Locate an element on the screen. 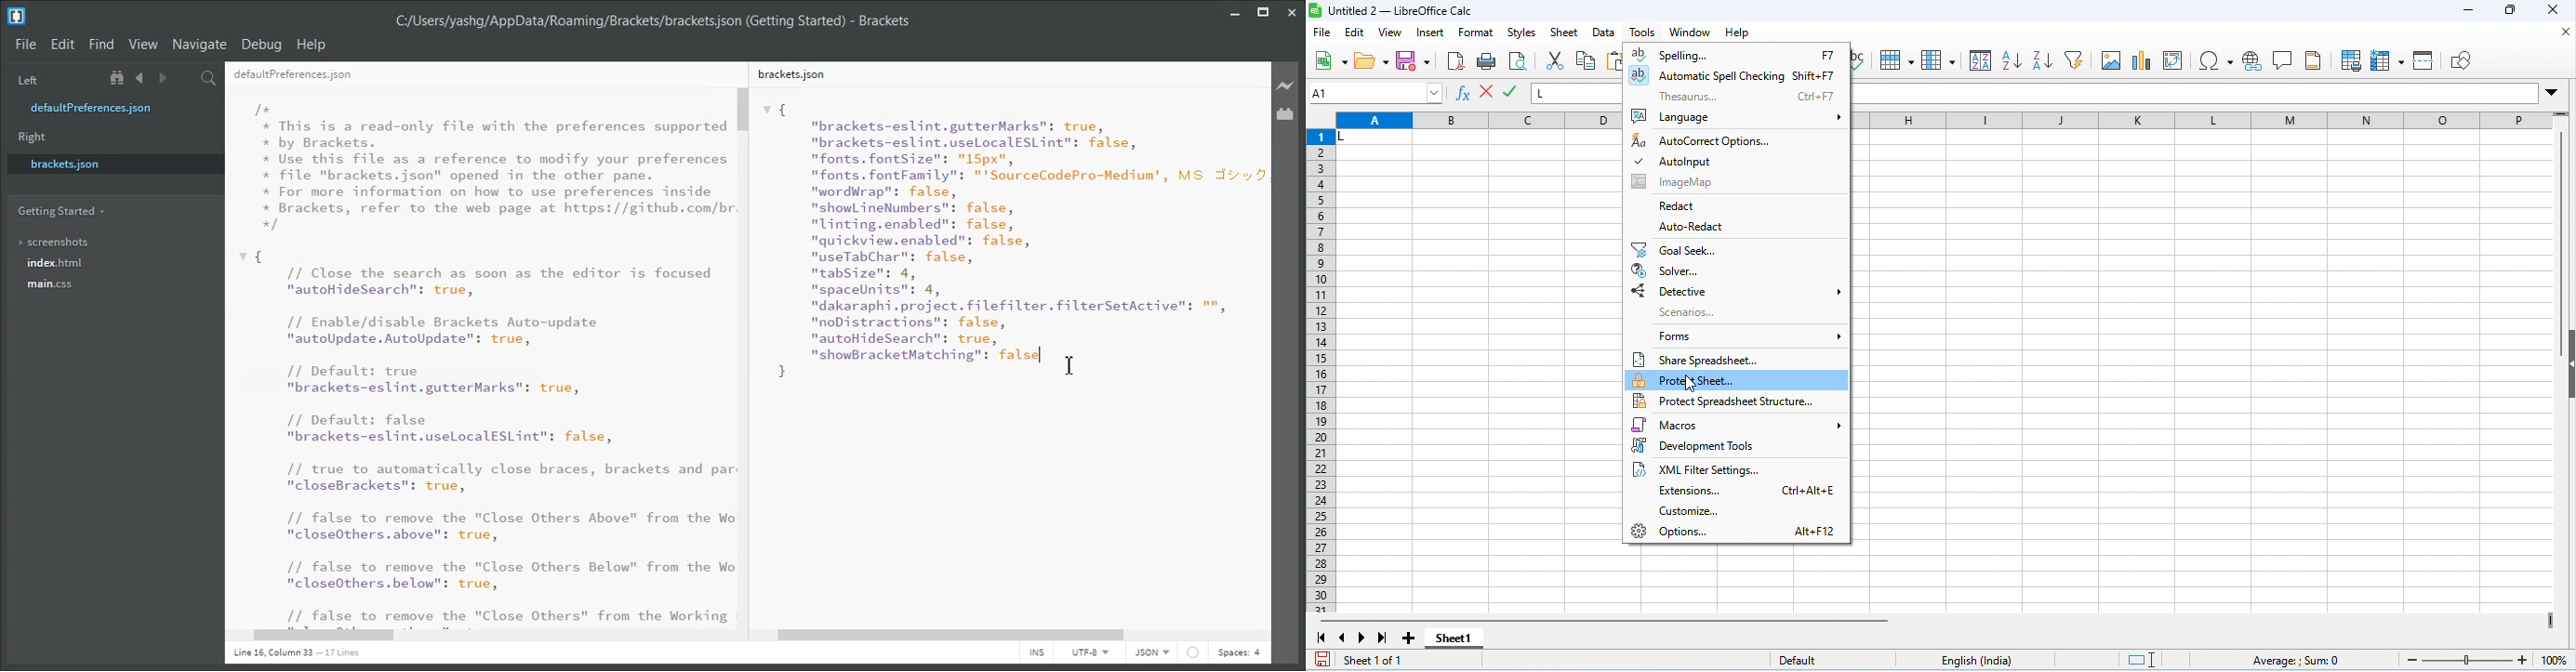  sheet 1 of 1 is located at coordinates (1378, 661).